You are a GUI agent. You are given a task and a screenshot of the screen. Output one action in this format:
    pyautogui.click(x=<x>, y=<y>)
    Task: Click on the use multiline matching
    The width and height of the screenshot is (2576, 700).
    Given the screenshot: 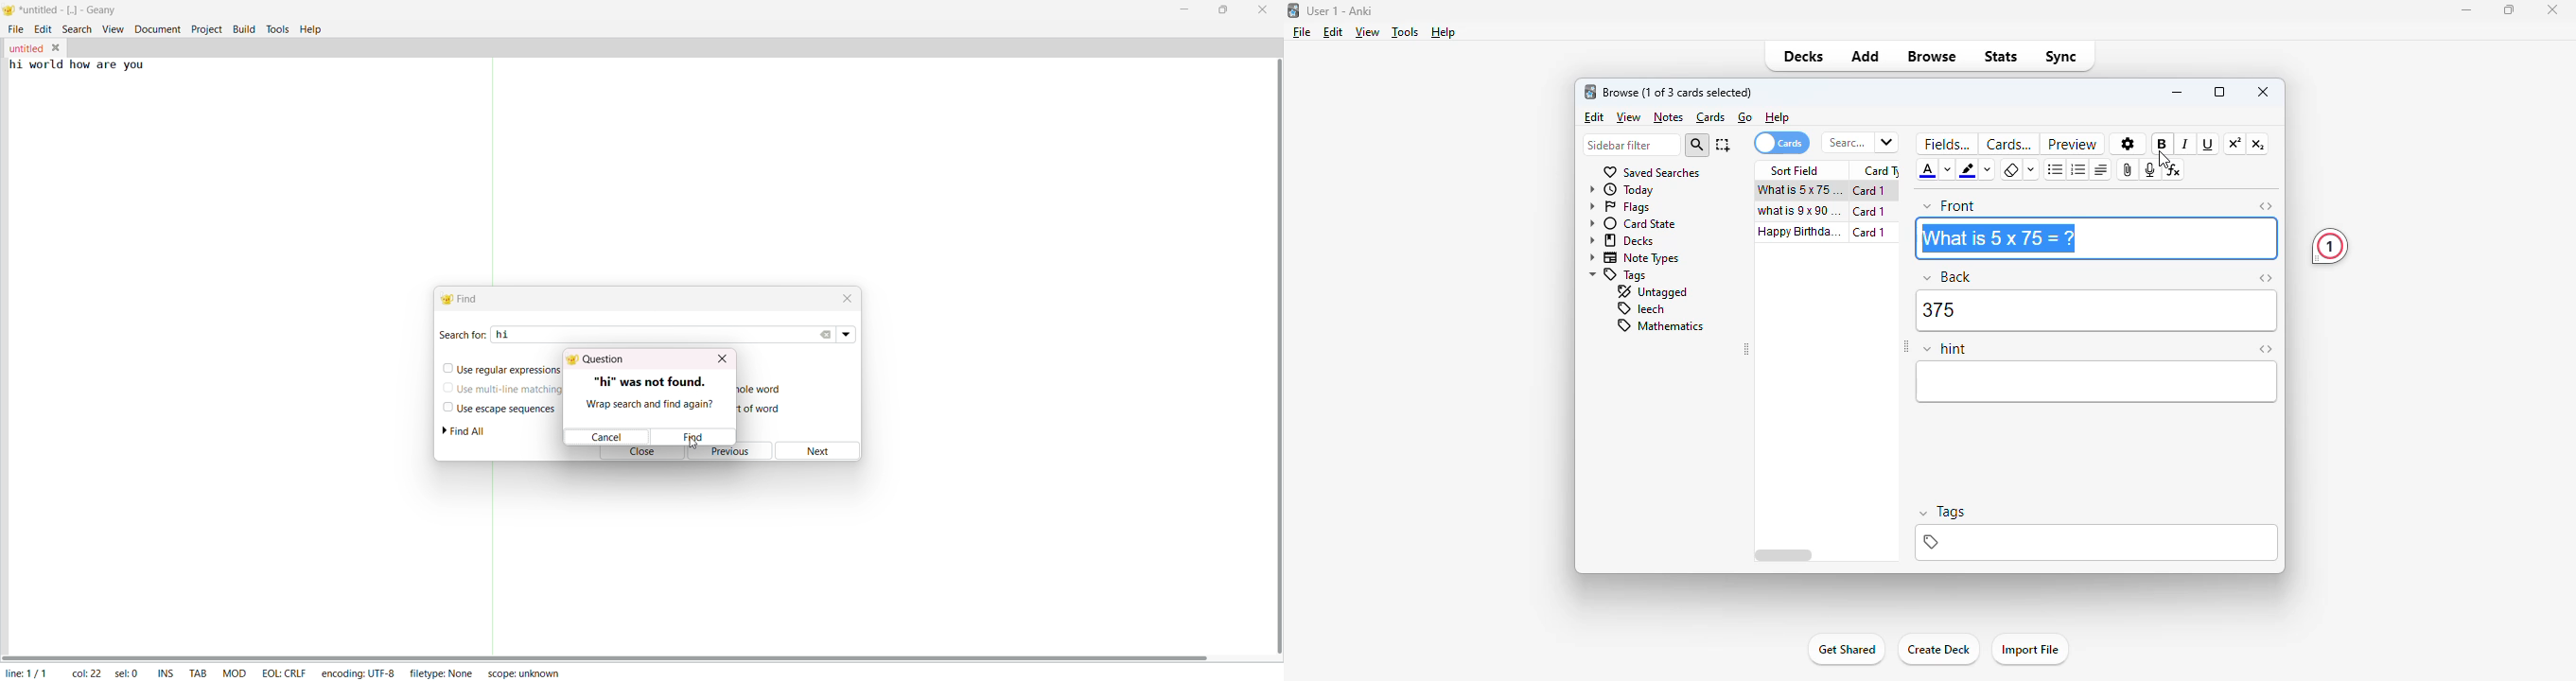 What is the action you would take?
    pyautogui.click(x=500, y=390)
    